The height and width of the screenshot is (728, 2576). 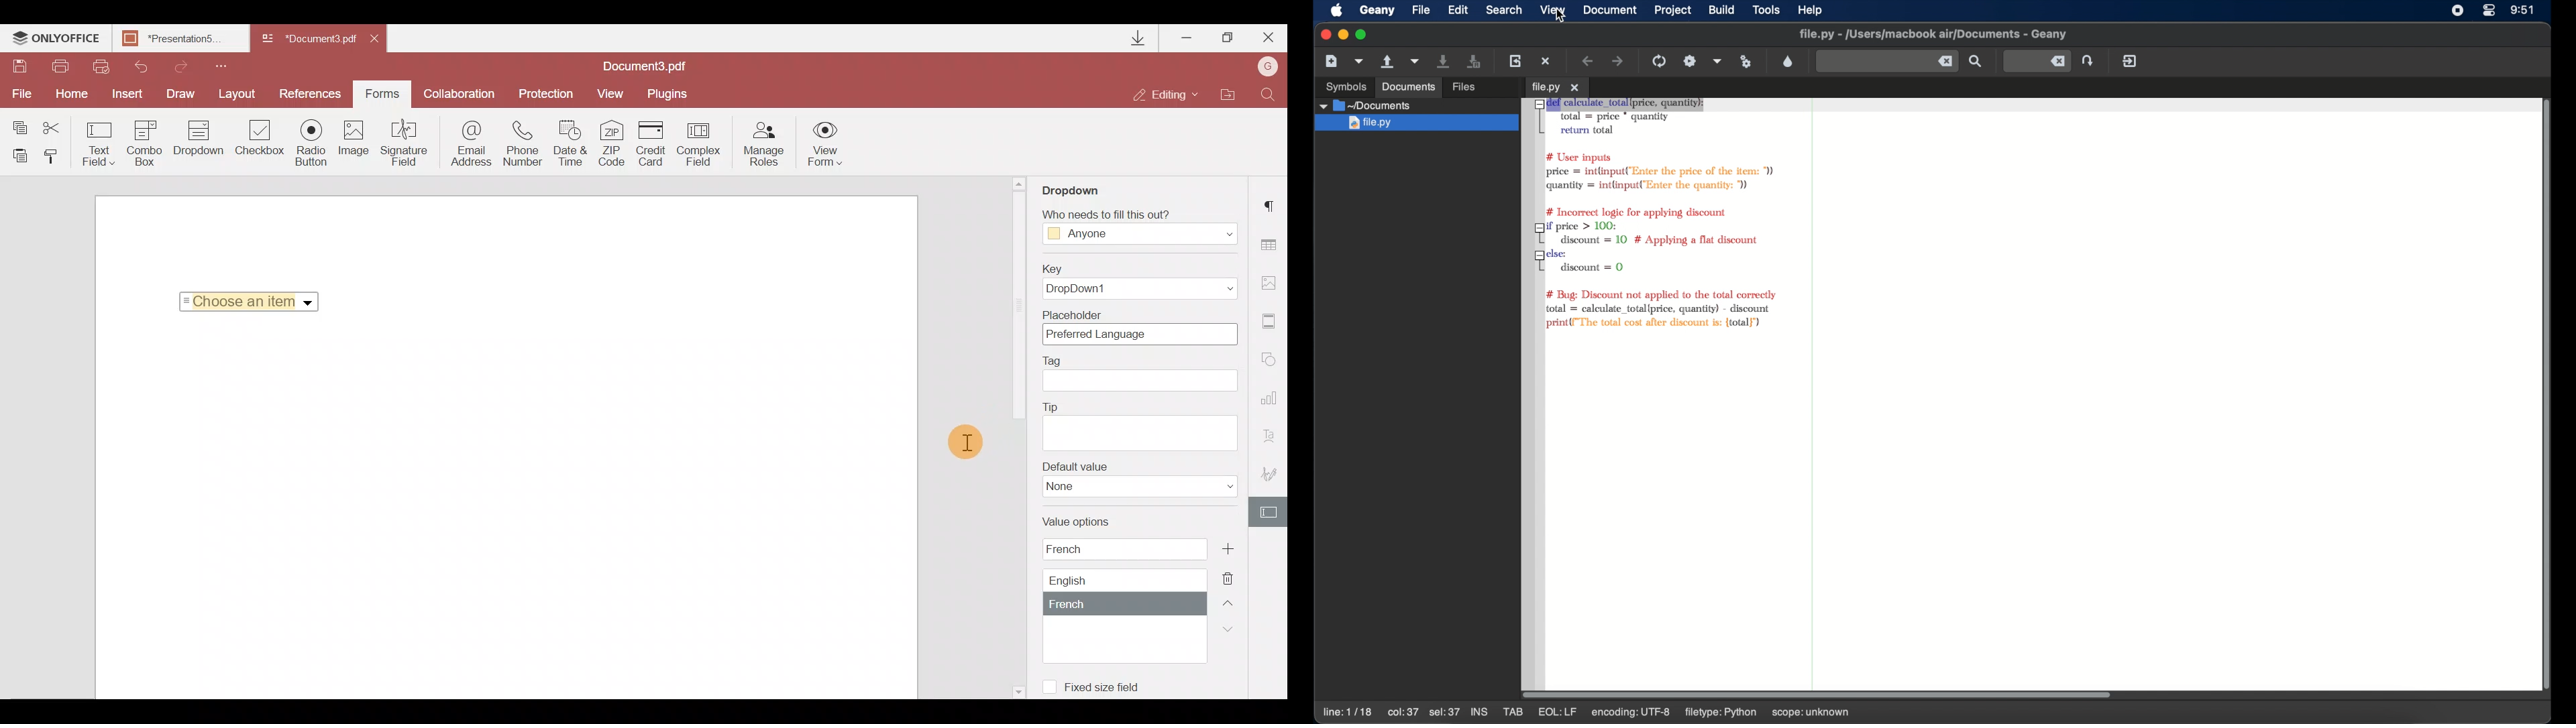 What do you see at coordinates (199, 139) in the screenshot?
I see `Drop down` at bounding box center [199, 139].